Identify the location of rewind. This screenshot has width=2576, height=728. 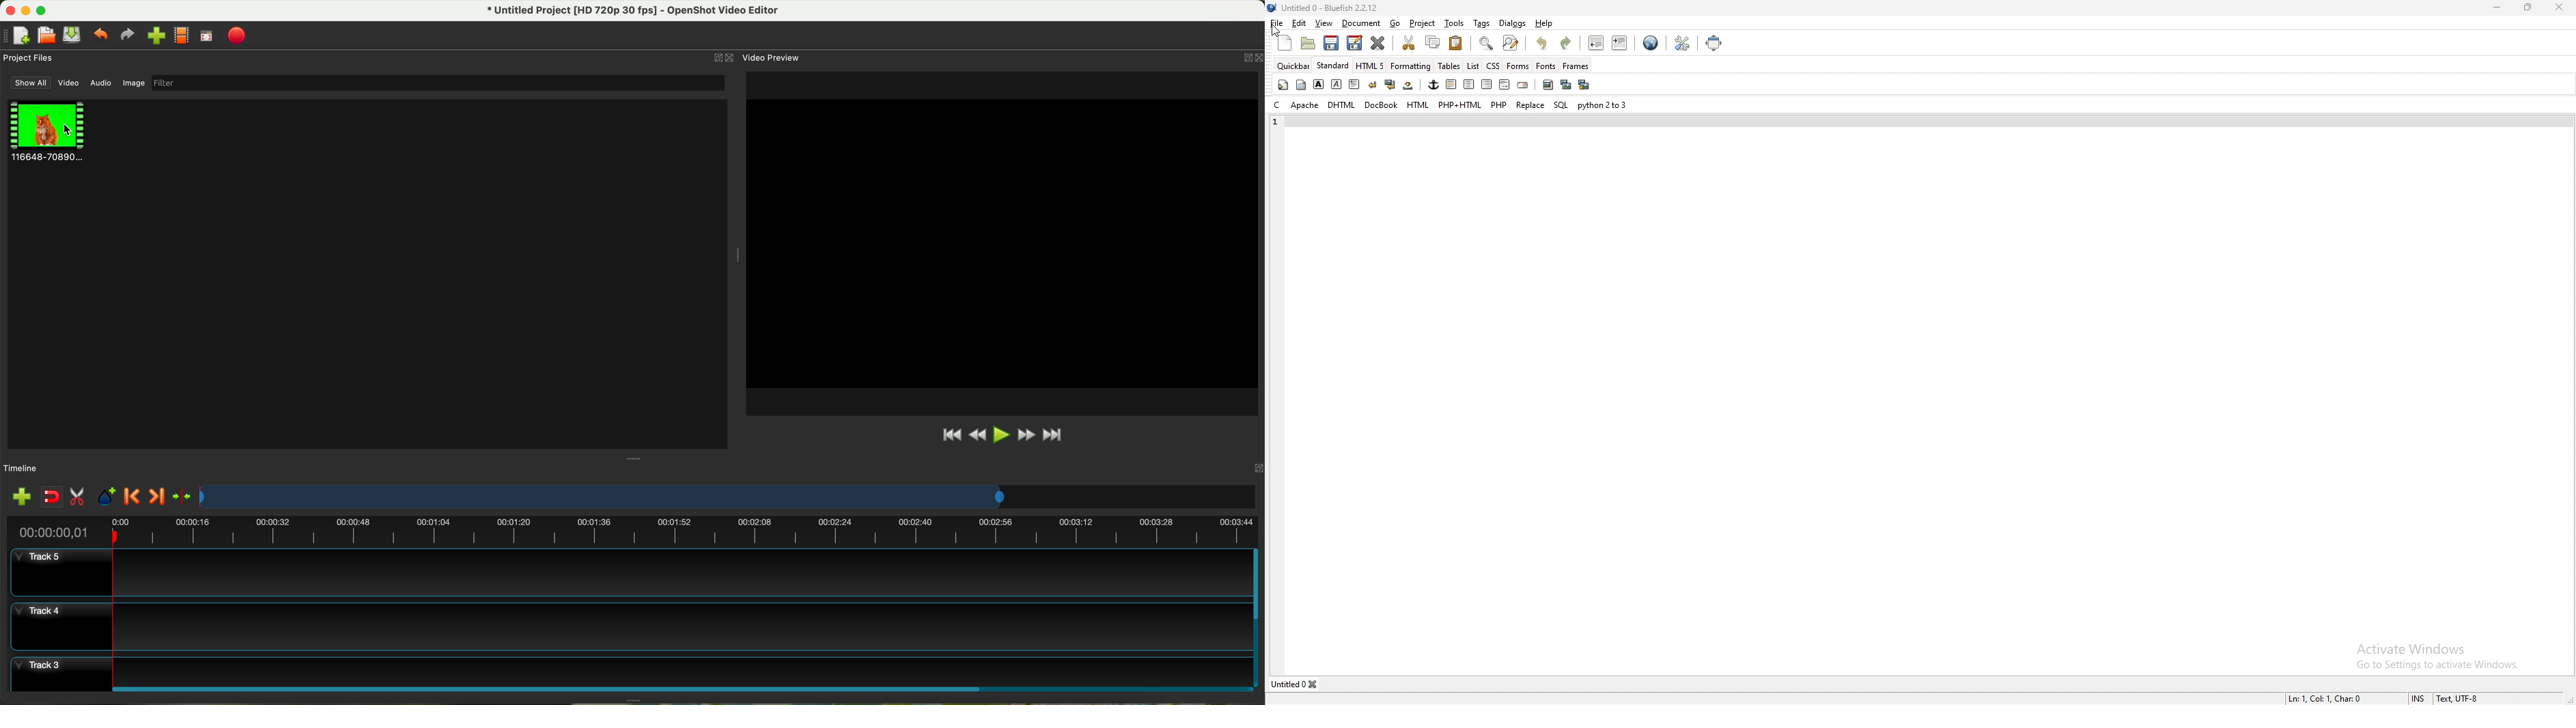
(978, 435).